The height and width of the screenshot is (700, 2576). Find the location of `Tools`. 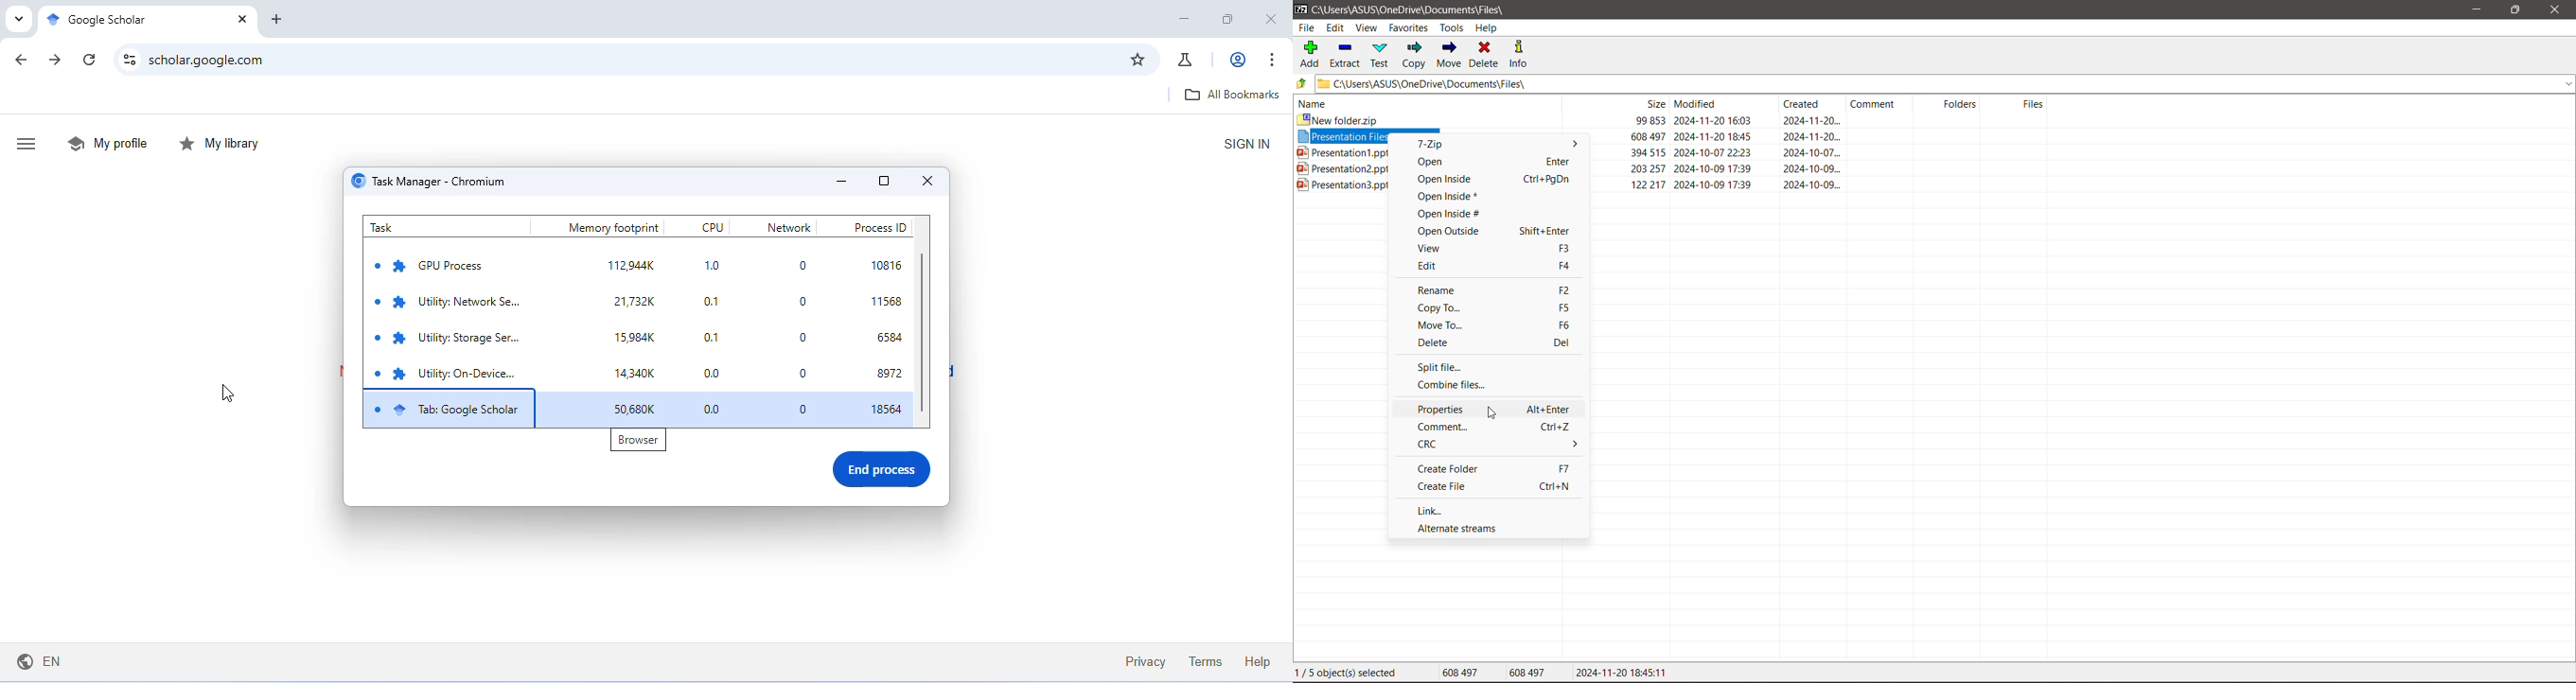

Tools is located at coordinates (1453, 27).